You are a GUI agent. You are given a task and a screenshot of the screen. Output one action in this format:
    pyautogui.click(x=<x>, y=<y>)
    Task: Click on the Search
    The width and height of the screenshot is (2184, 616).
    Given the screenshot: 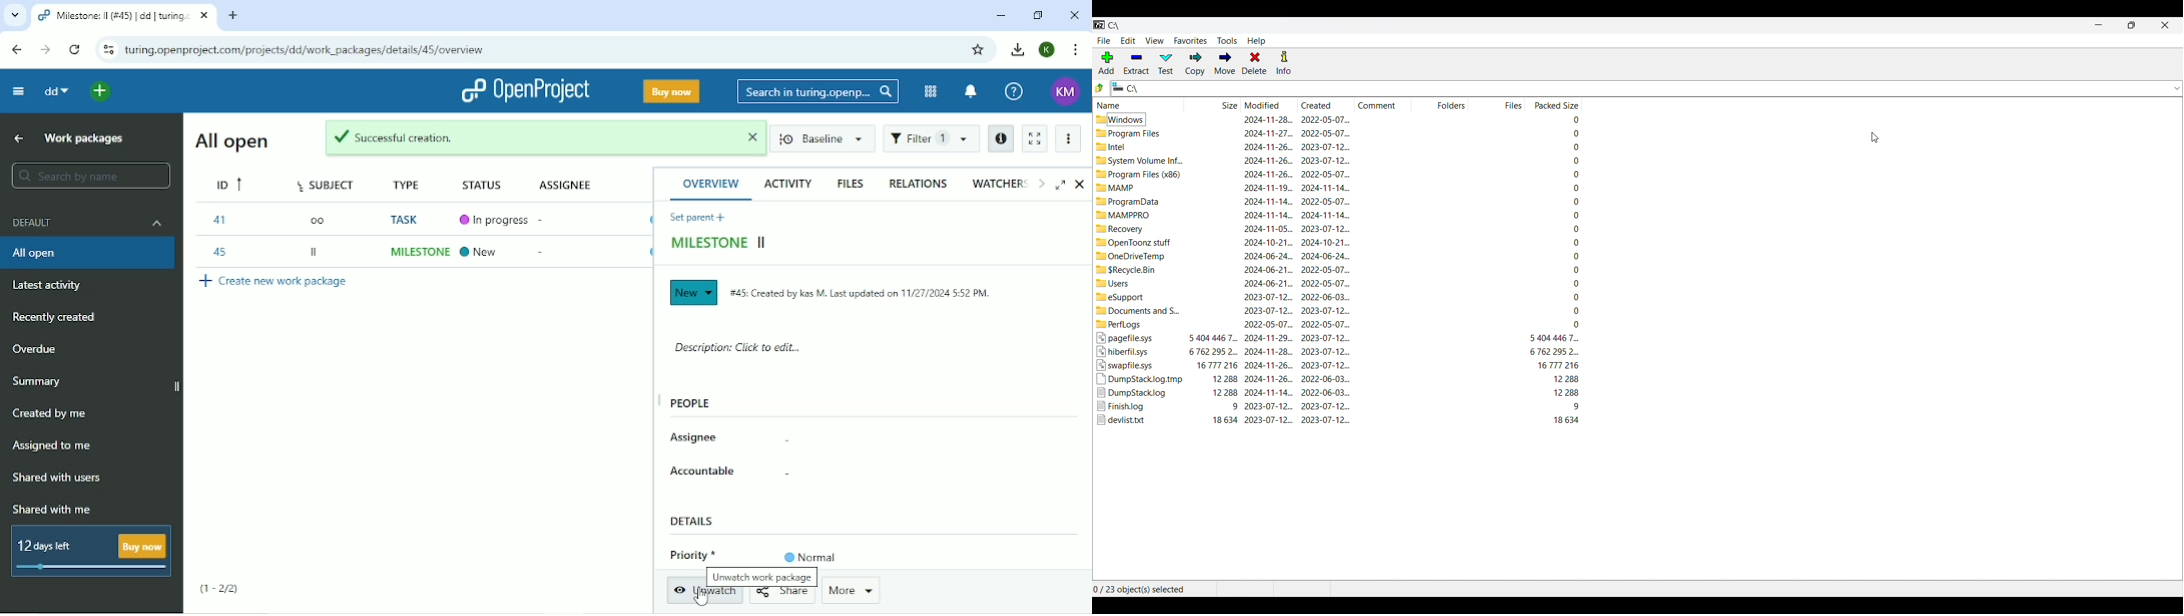 What is the action you would take?
    pyautogui.click(x=818, y=93)
    